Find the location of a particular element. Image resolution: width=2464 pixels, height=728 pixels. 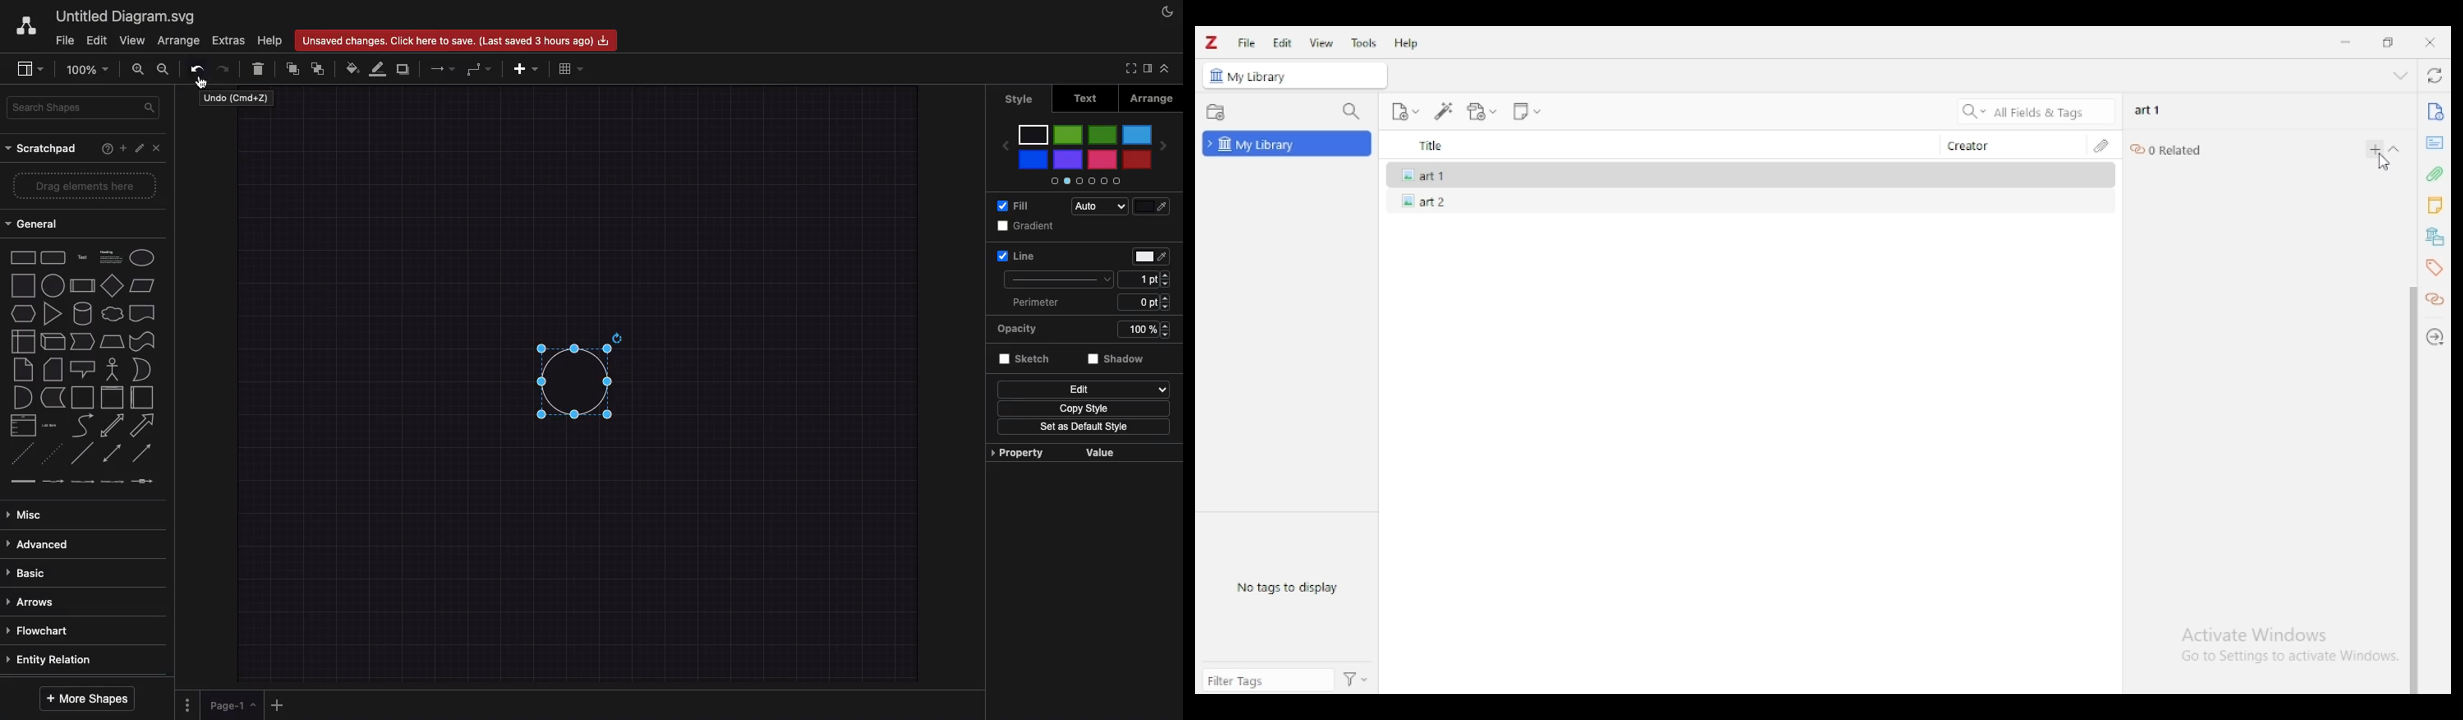

Zoom out is located at coordinates (164, 70).